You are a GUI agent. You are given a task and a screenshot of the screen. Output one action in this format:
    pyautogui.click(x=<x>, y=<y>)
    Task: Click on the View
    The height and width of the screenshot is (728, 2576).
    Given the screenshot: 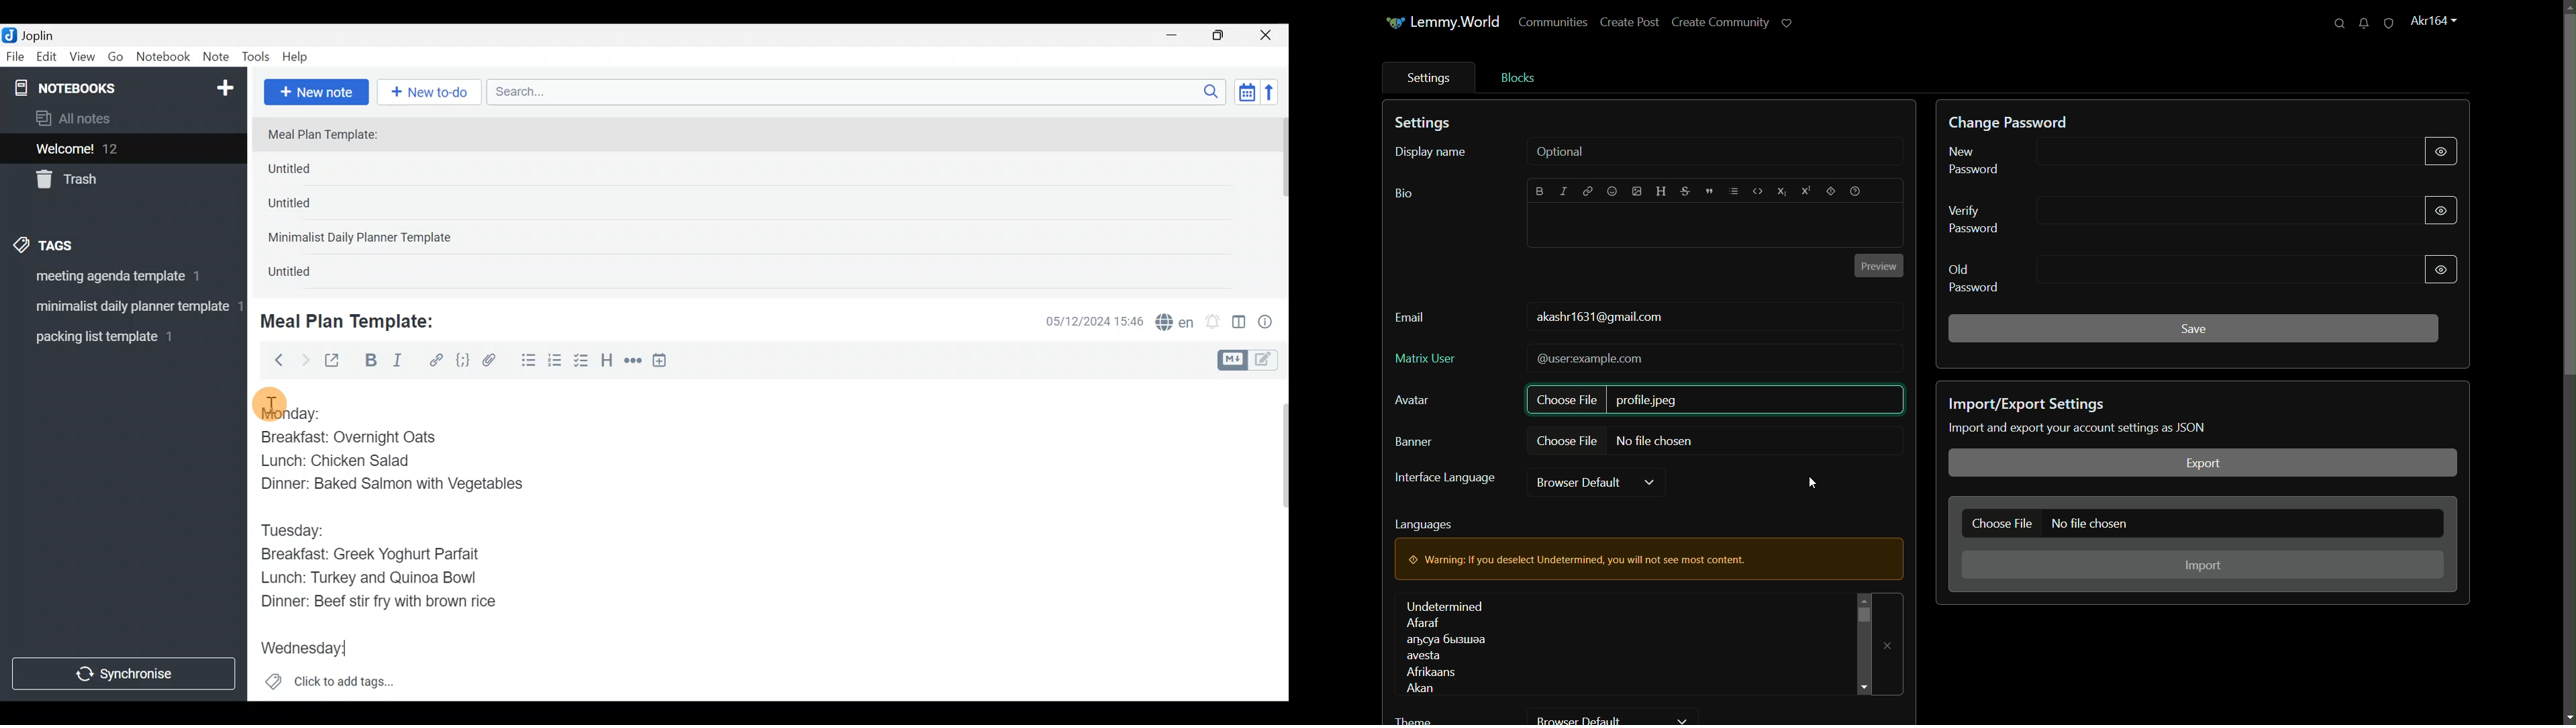 What is the action you would take?
    pyautogui.click(x=82, y=59)
    